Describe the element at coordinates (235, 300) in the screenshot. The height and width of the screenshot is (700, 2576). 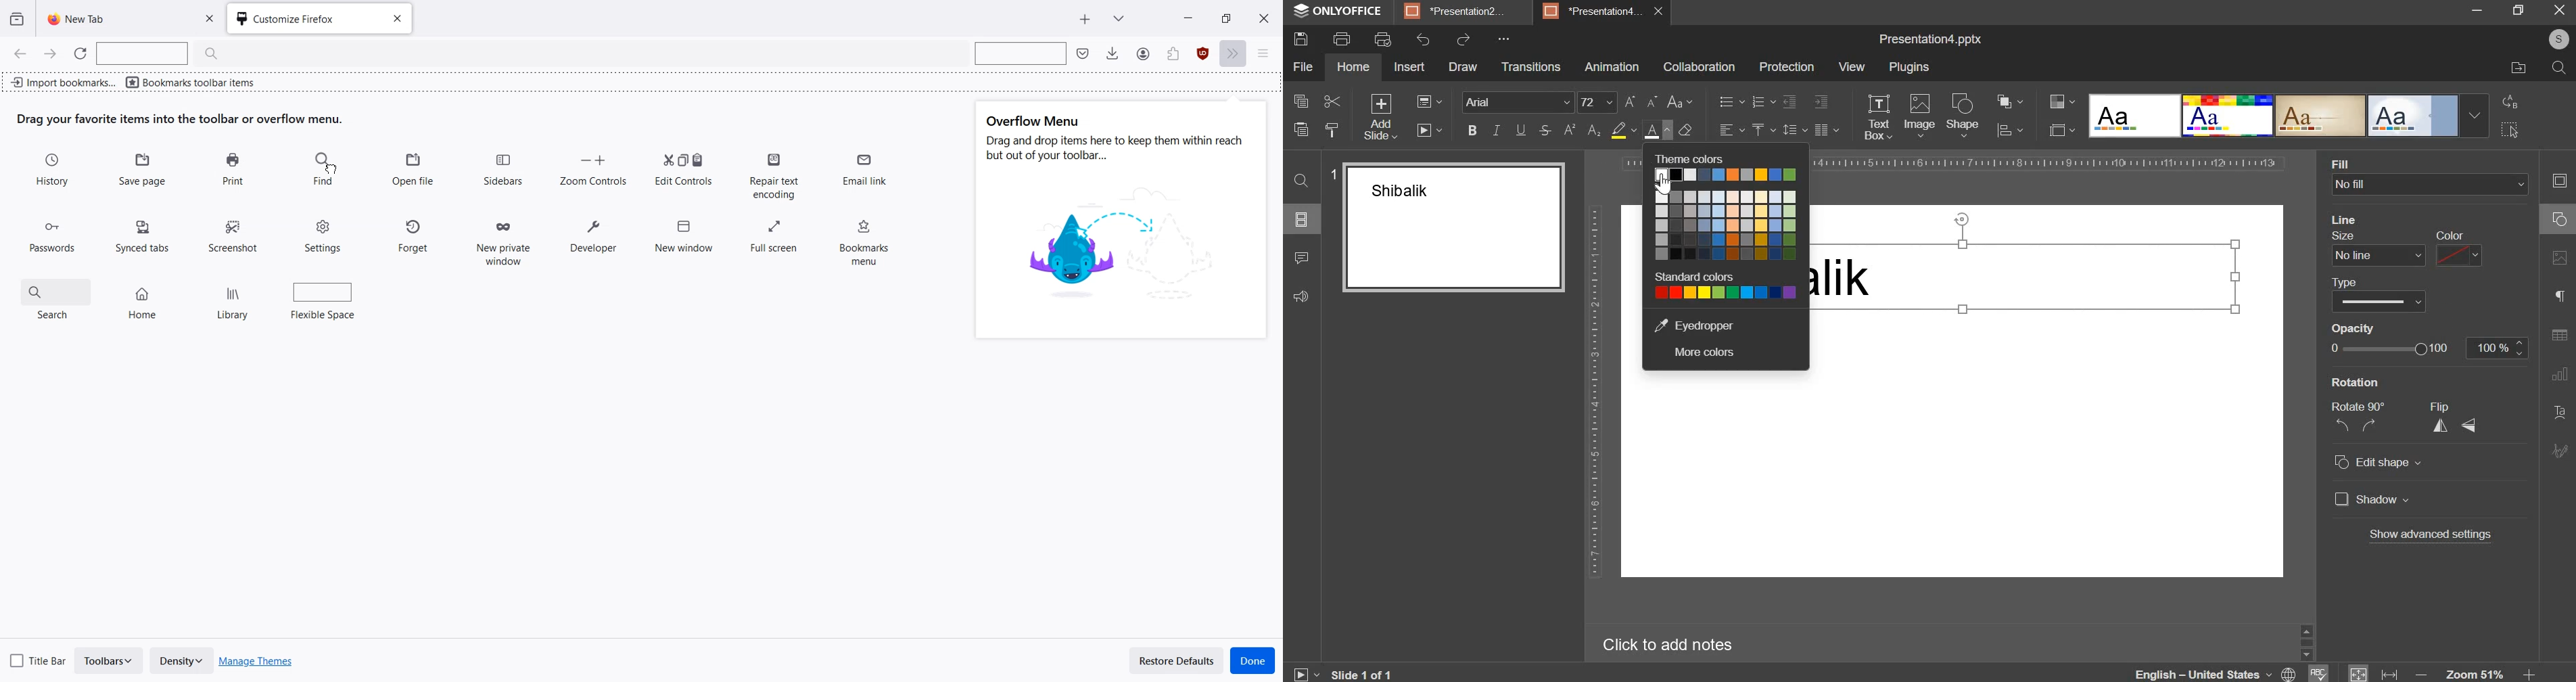
I see `Library` at that location.